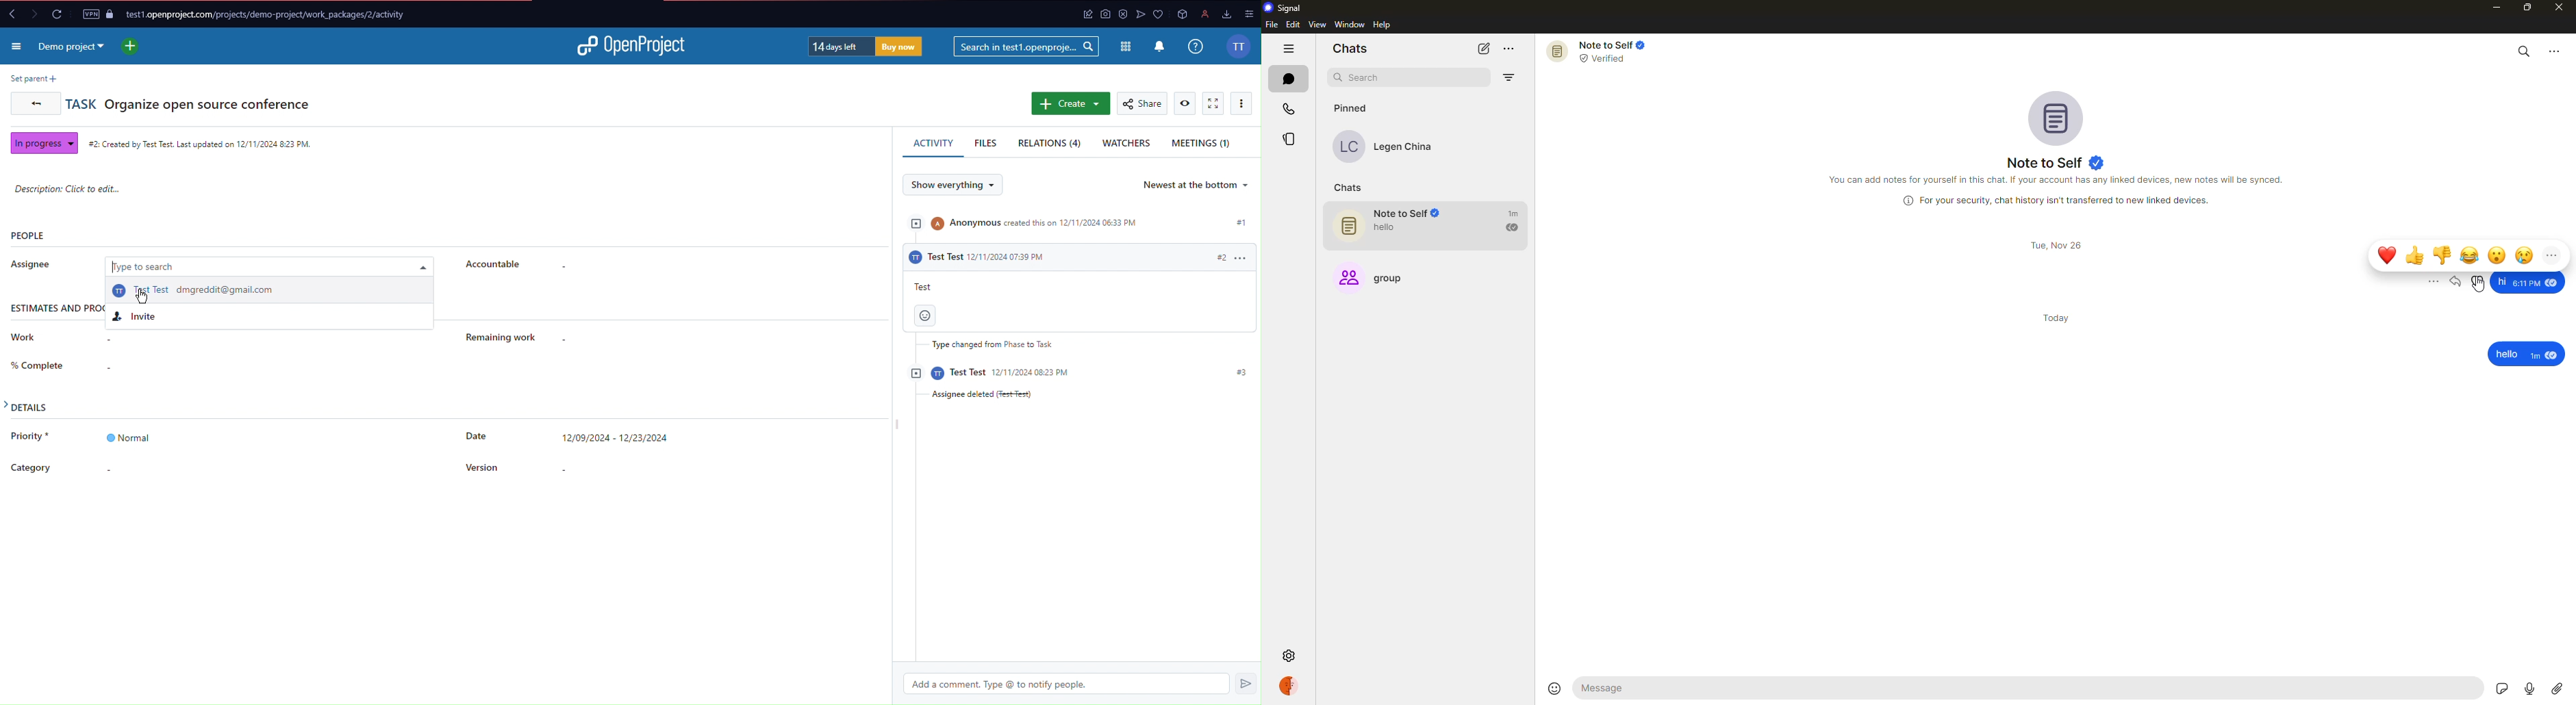 This screenshot has height=728, width=2576. What do you see at coordinates (866, 45) in the screenshot?
I see `Trial Timer` at bounding box center [866, 45].